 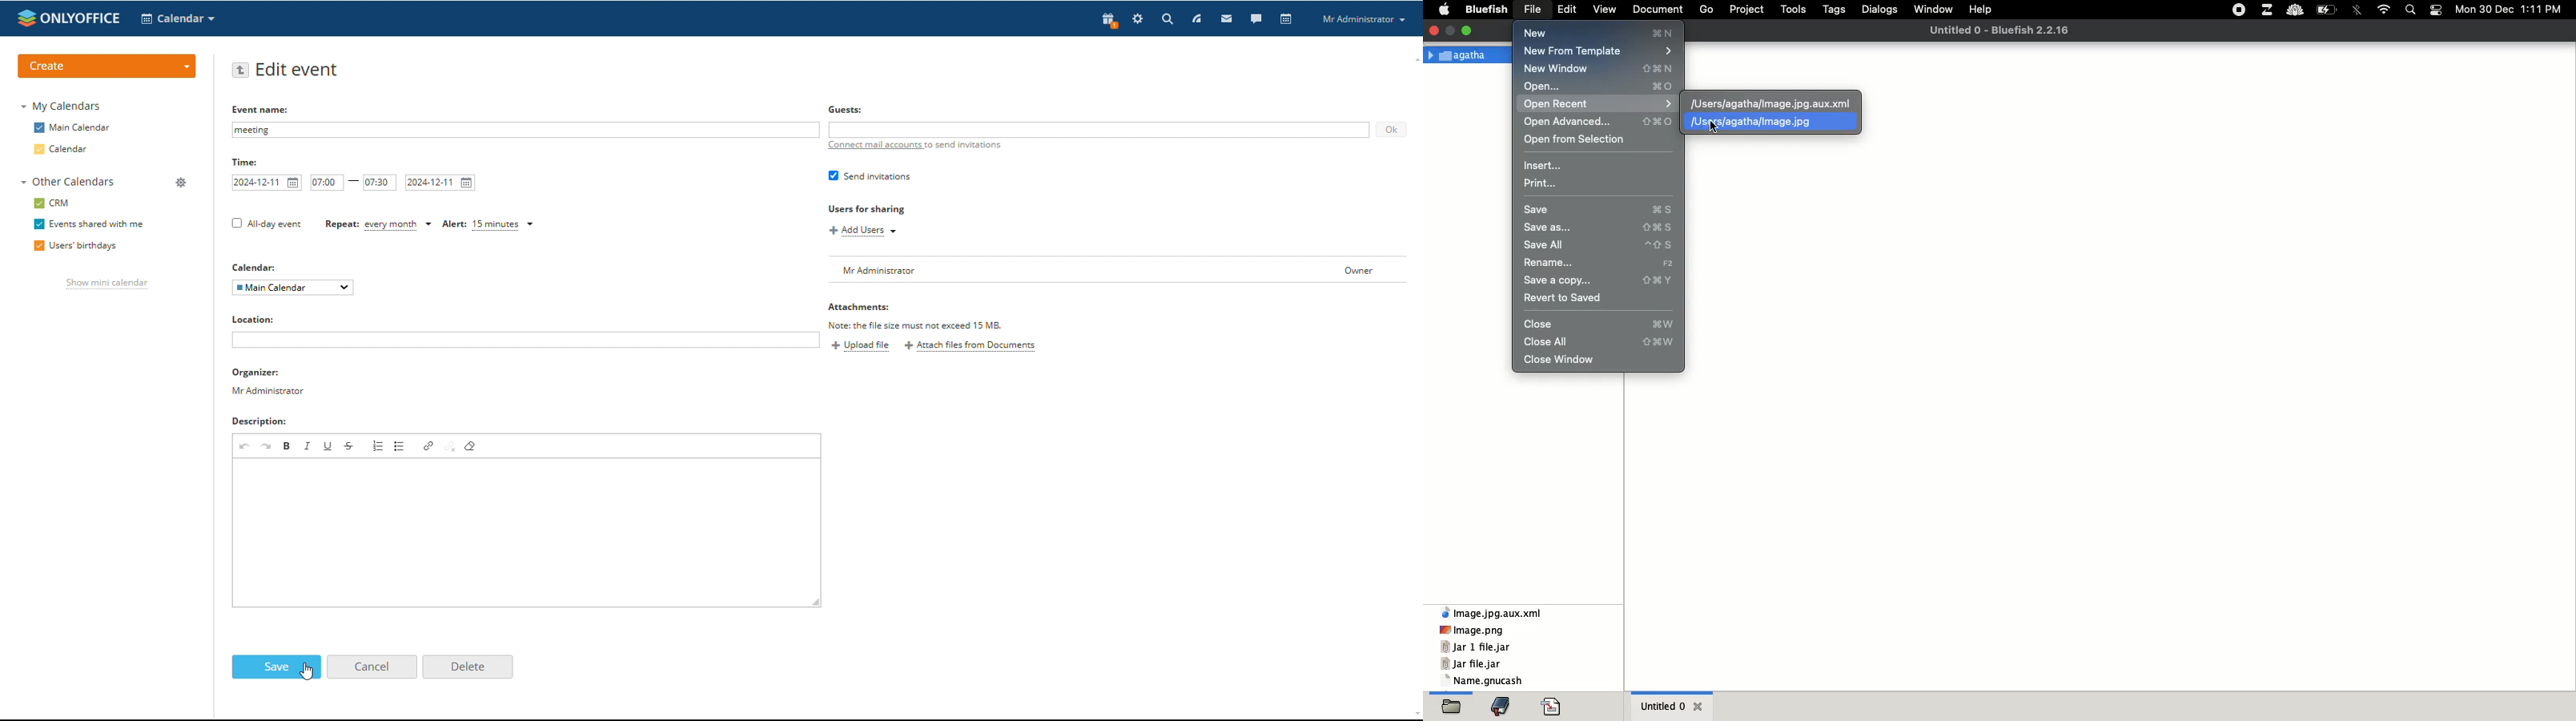 What do you see at coordinates (274, 423) in the screenshot?
I see `Description:` at bounding box center [274, 423].